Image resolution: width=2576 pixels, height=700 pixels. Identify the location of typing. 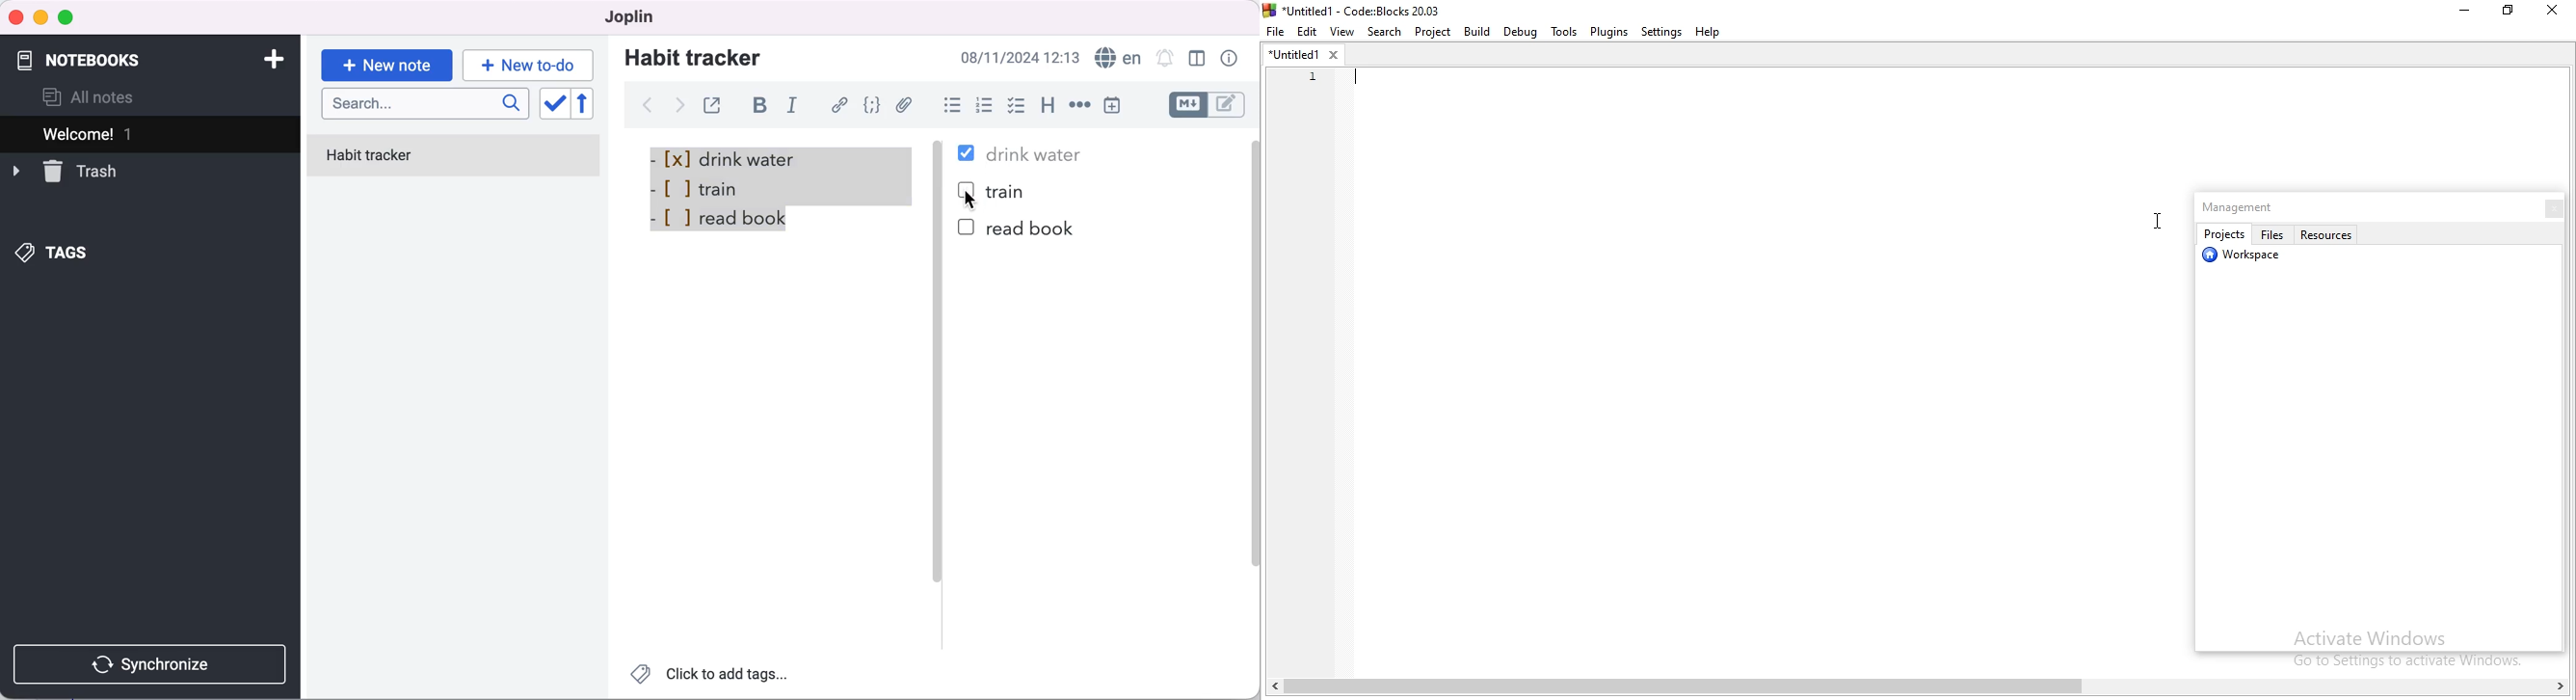
(528, 65).